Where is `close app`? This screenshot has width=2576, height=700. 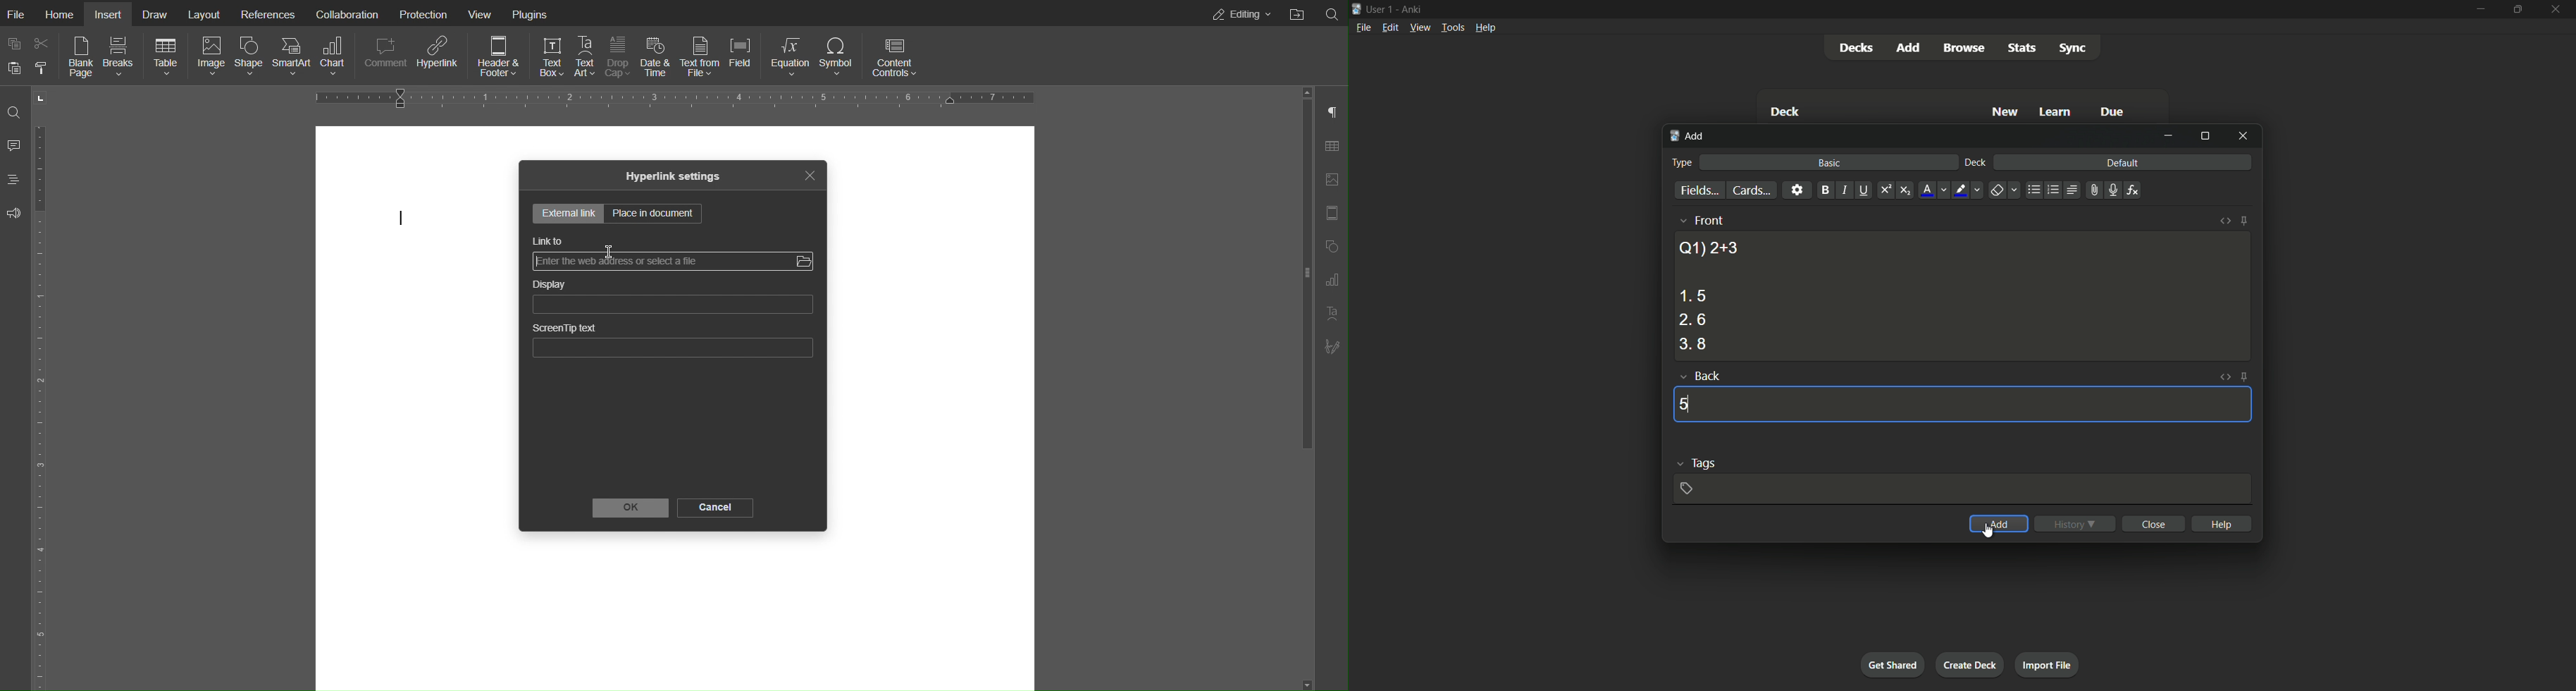 close app is located at coordinates (2557, 9).